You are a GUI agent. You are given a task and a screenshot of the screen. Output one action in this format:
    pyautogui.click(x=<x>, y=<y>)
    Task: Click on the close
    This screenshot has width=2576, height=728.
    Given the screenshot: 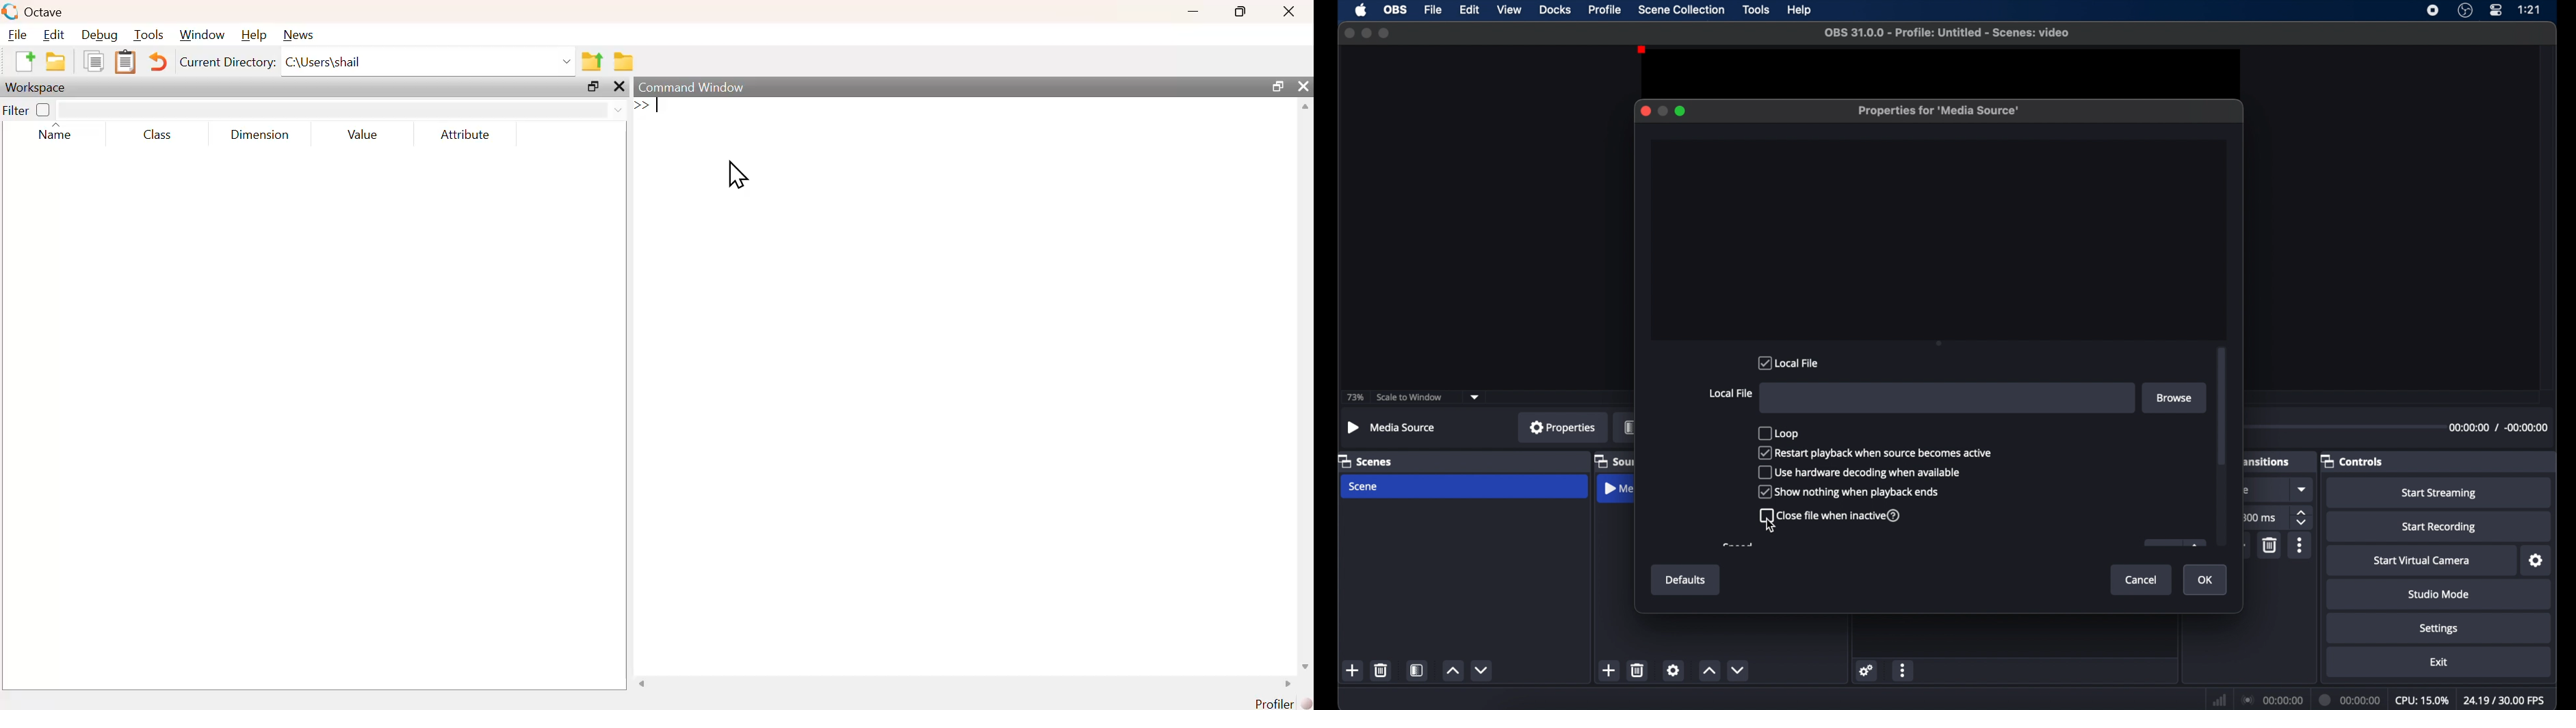 What is the action you would take?
    pyautogui.click(x=1644, y=110)
    